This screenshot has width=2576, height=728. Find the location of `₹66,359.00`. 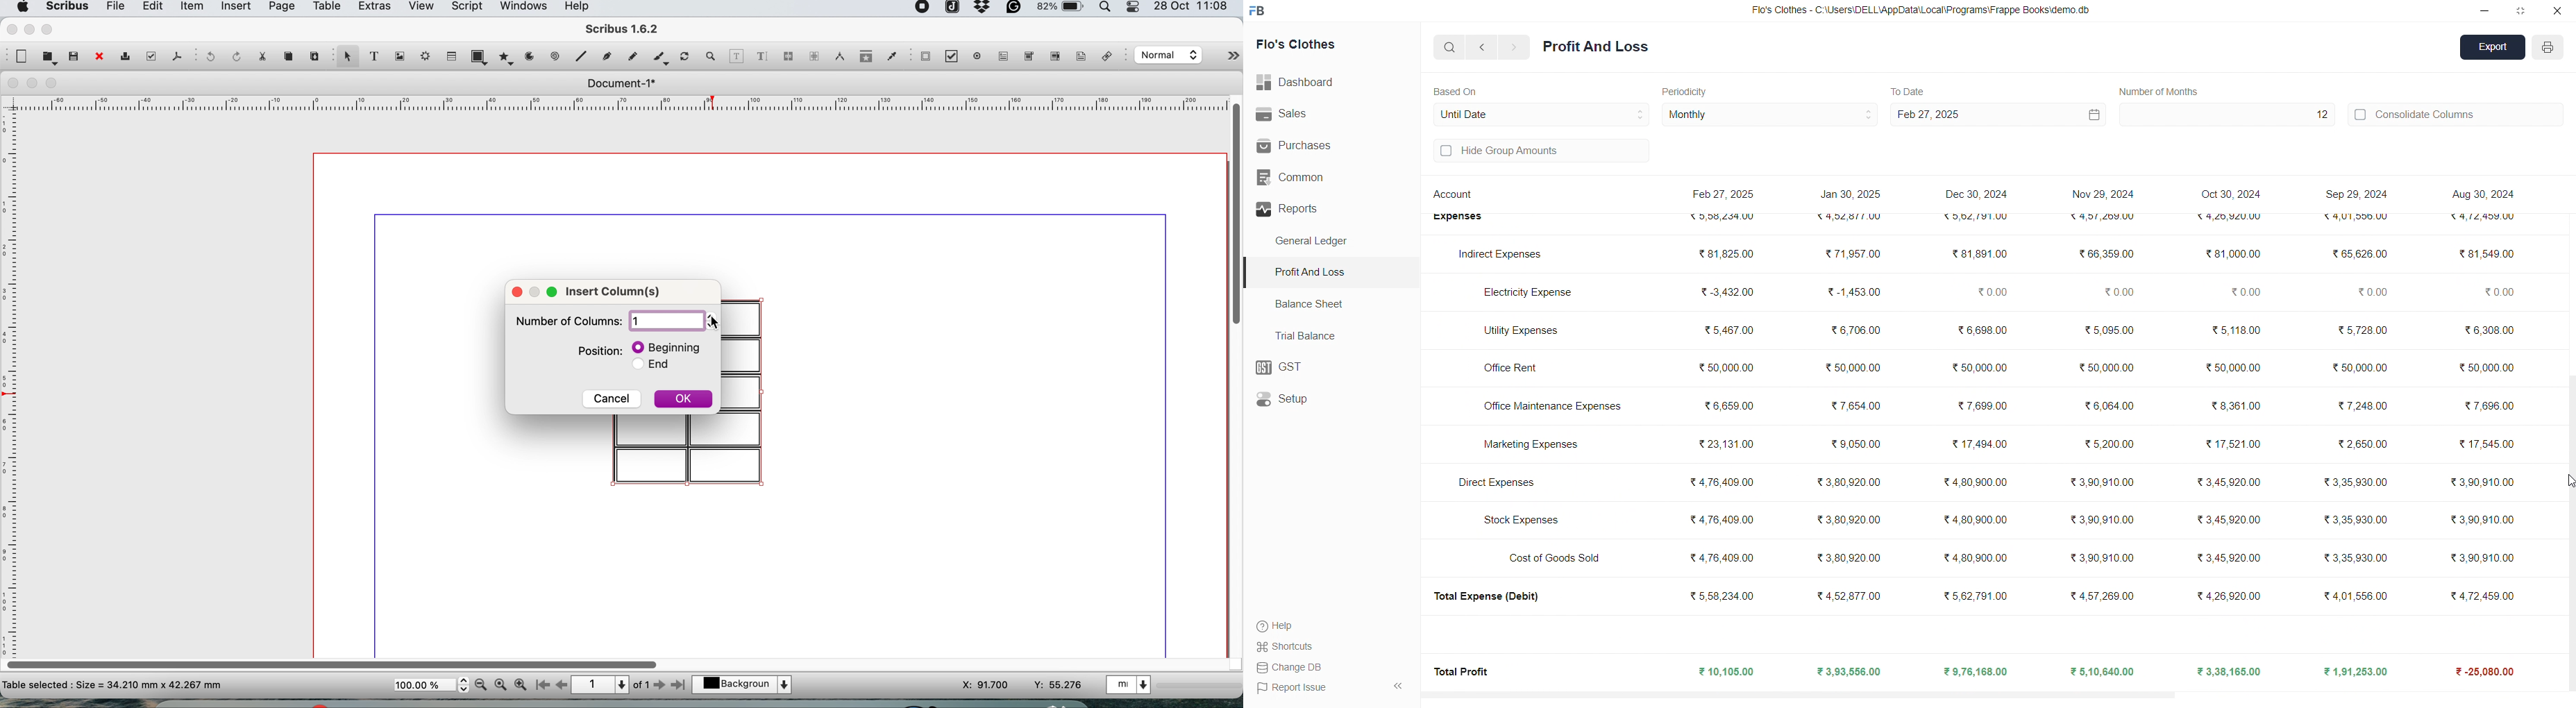

₹66,359.00 is located at coordinates (2105, 253).